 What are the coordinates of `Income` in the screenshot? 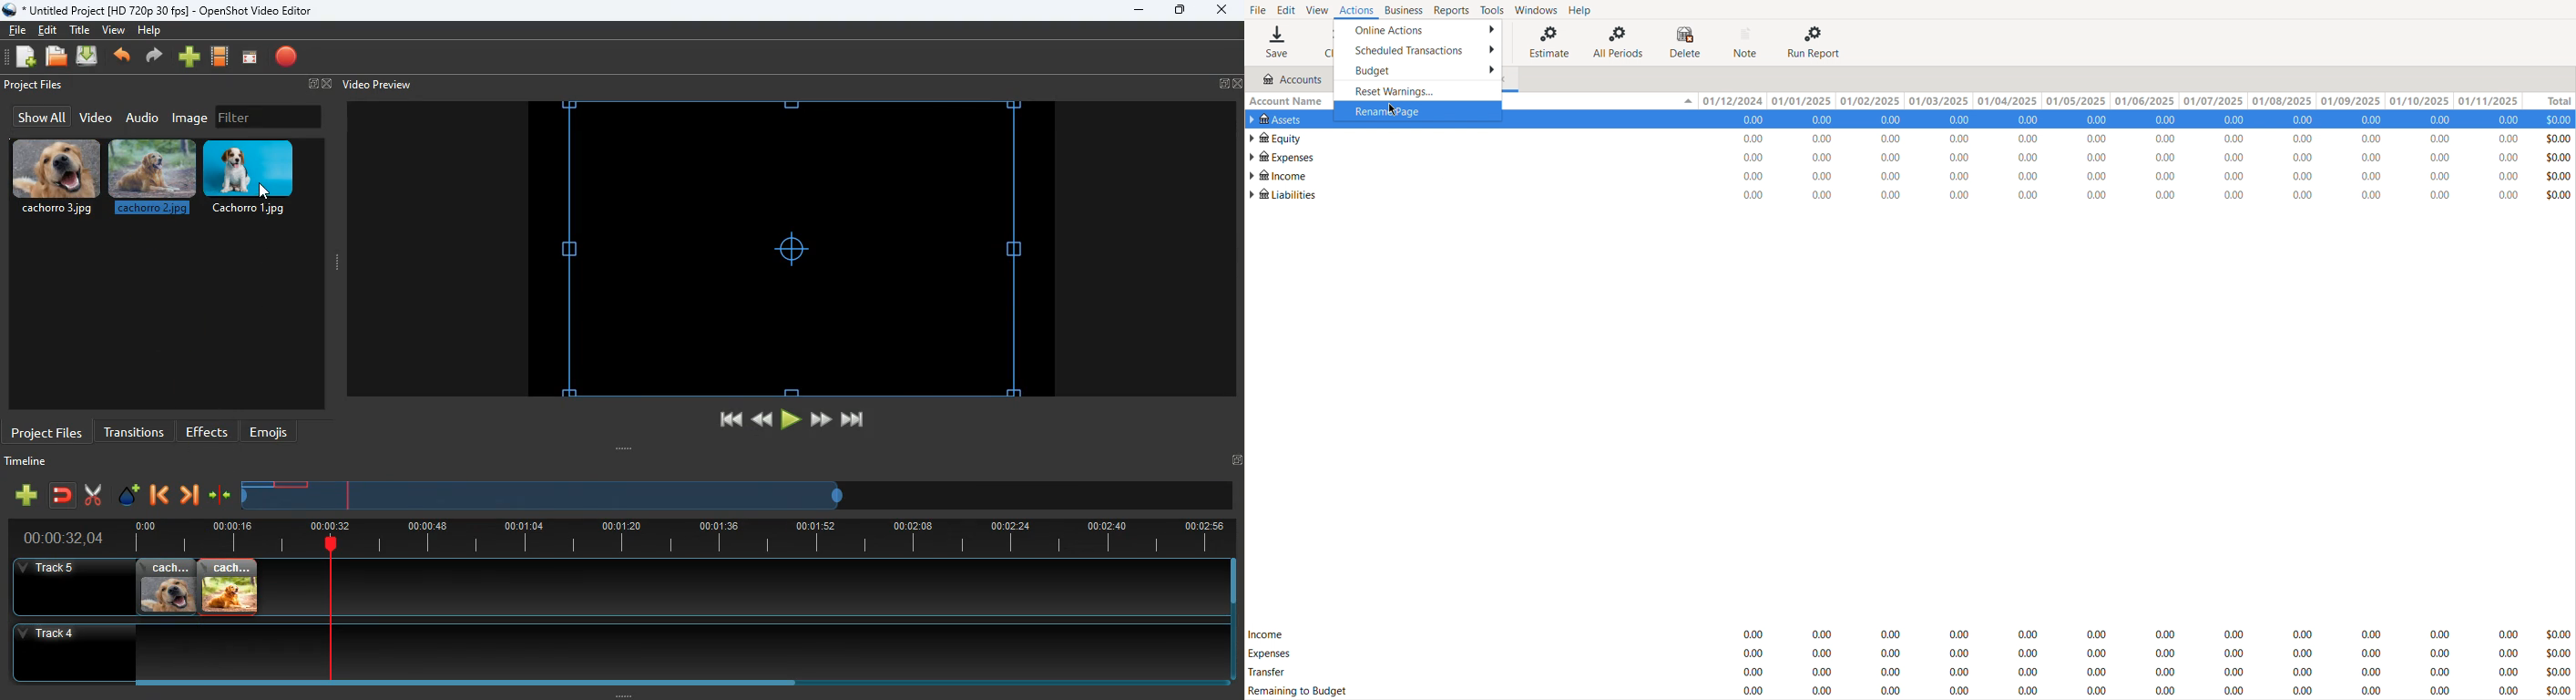 It's located at (1266, 633).